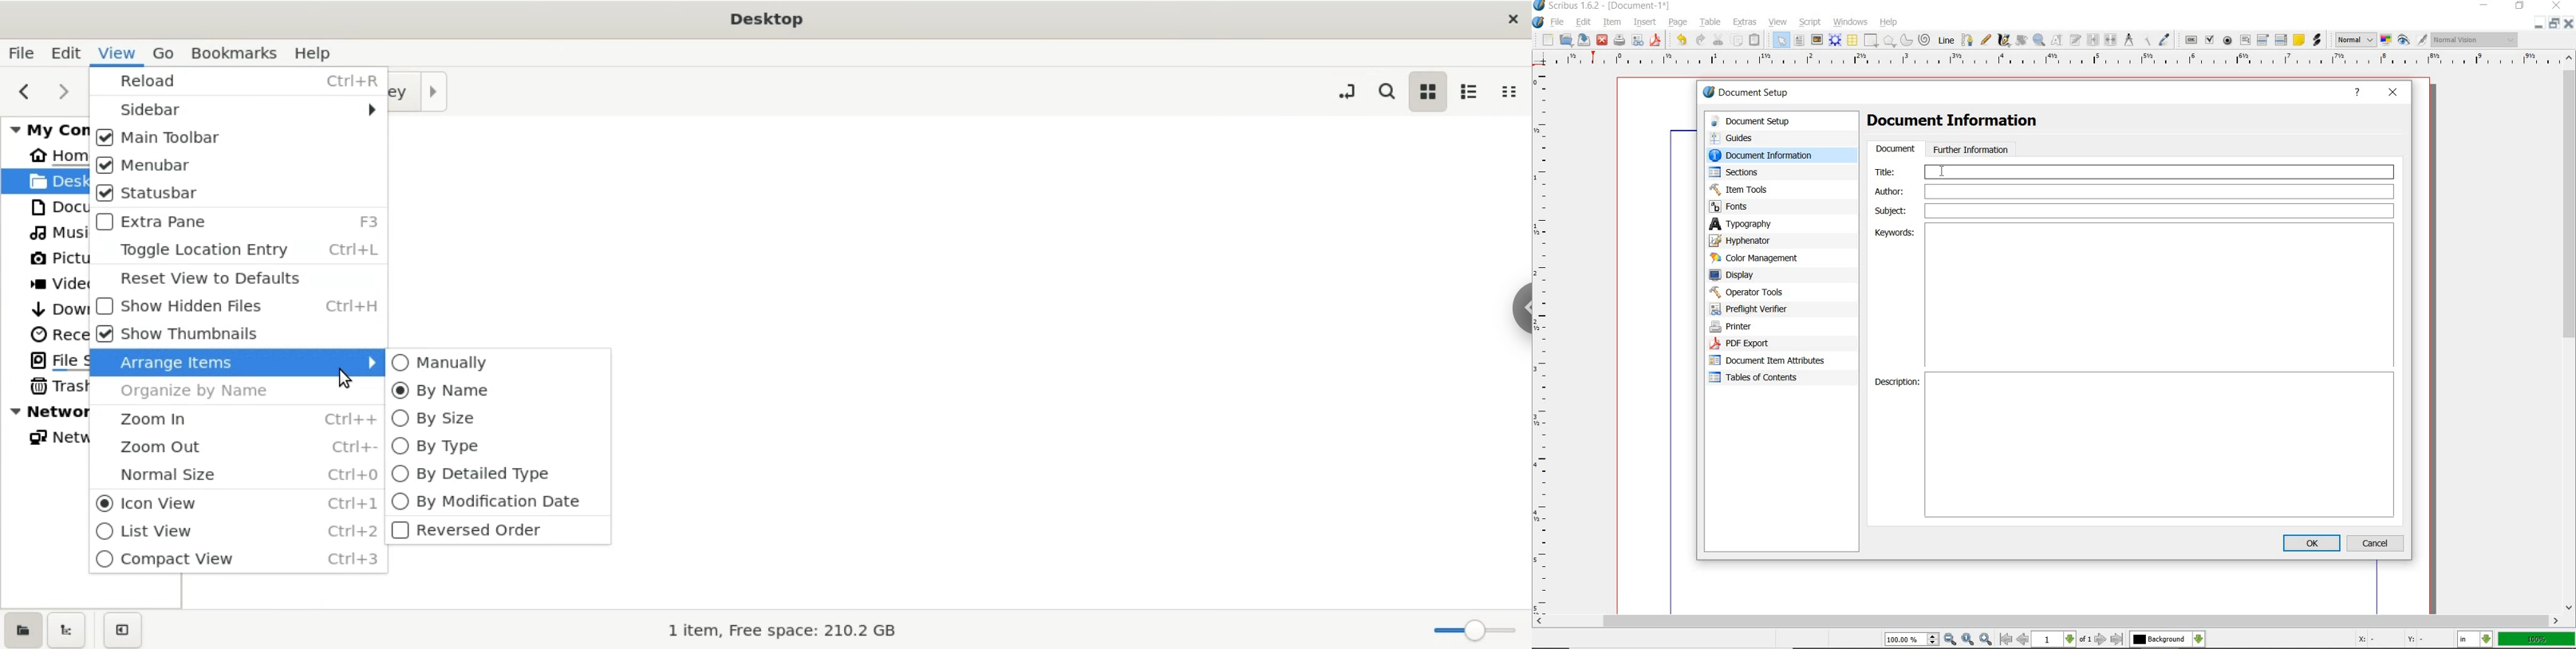 Image resolution: width=2576 pixels, height=672 pixels. Describe the element at coordinates (2360, 94) in the screenshot. I see `help` at that location.